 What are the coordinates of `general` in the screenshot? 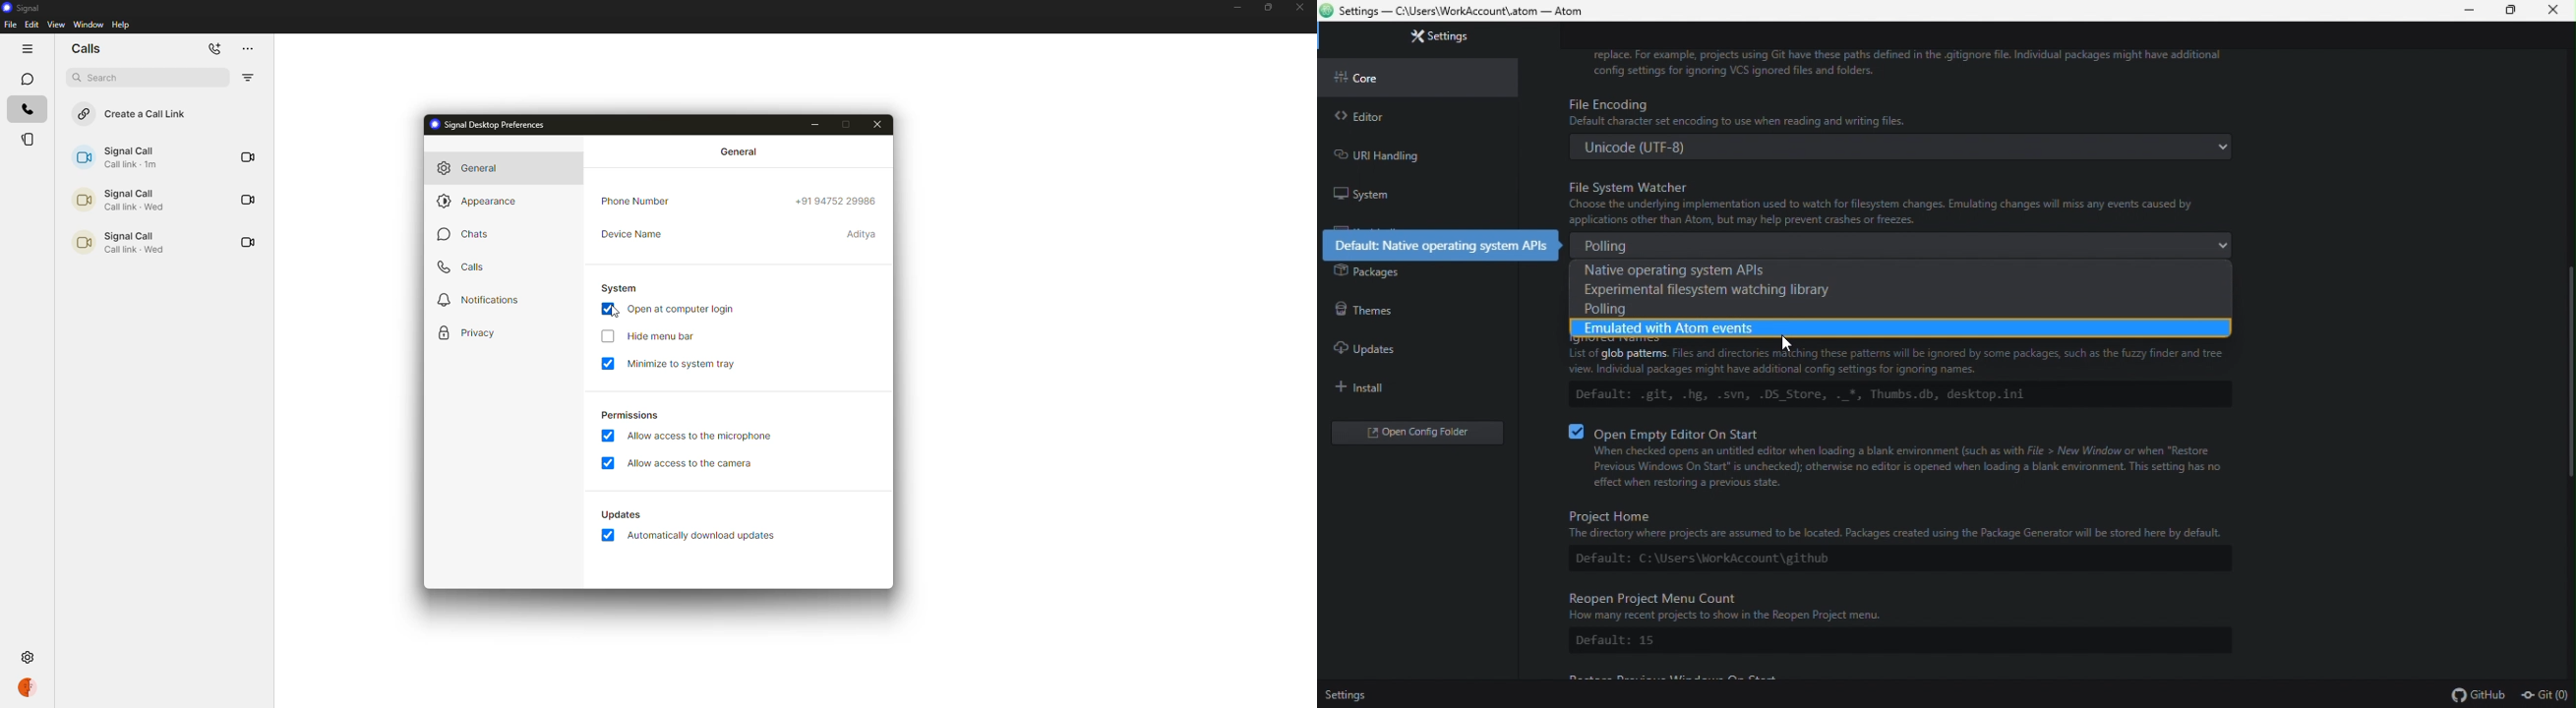 It's located at (475, 168).